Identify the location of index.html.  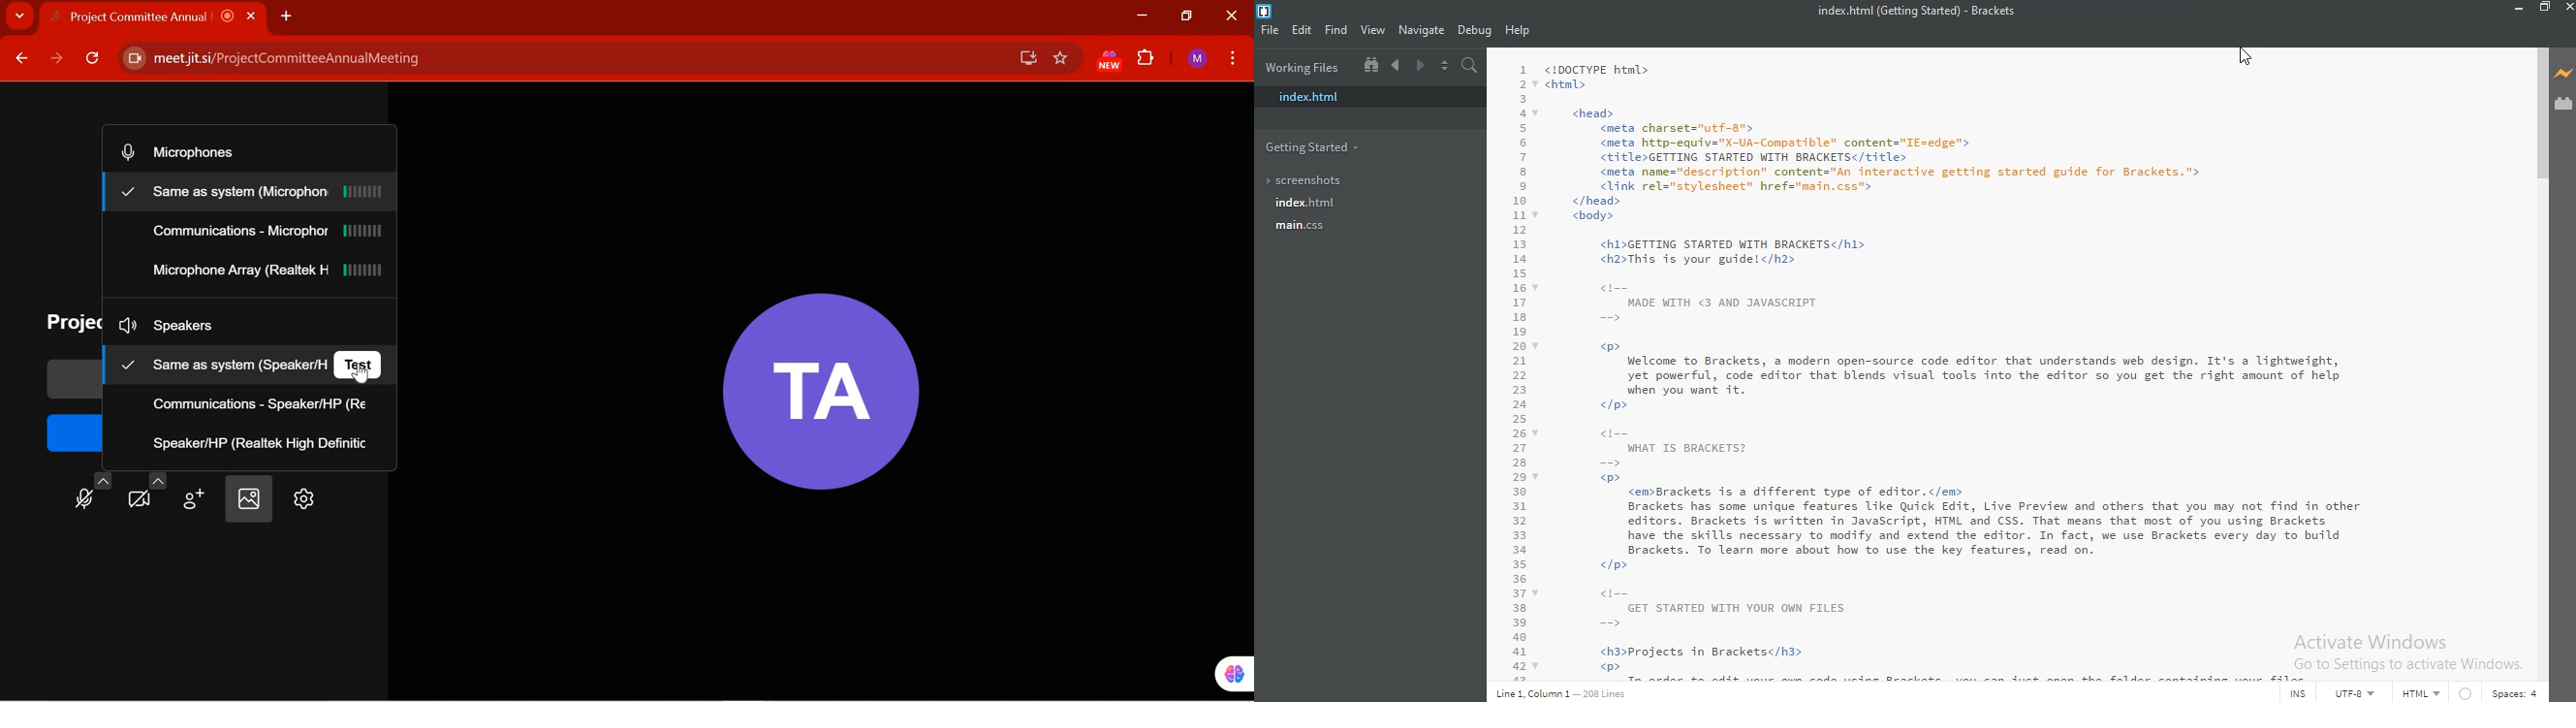
(1312, 97).